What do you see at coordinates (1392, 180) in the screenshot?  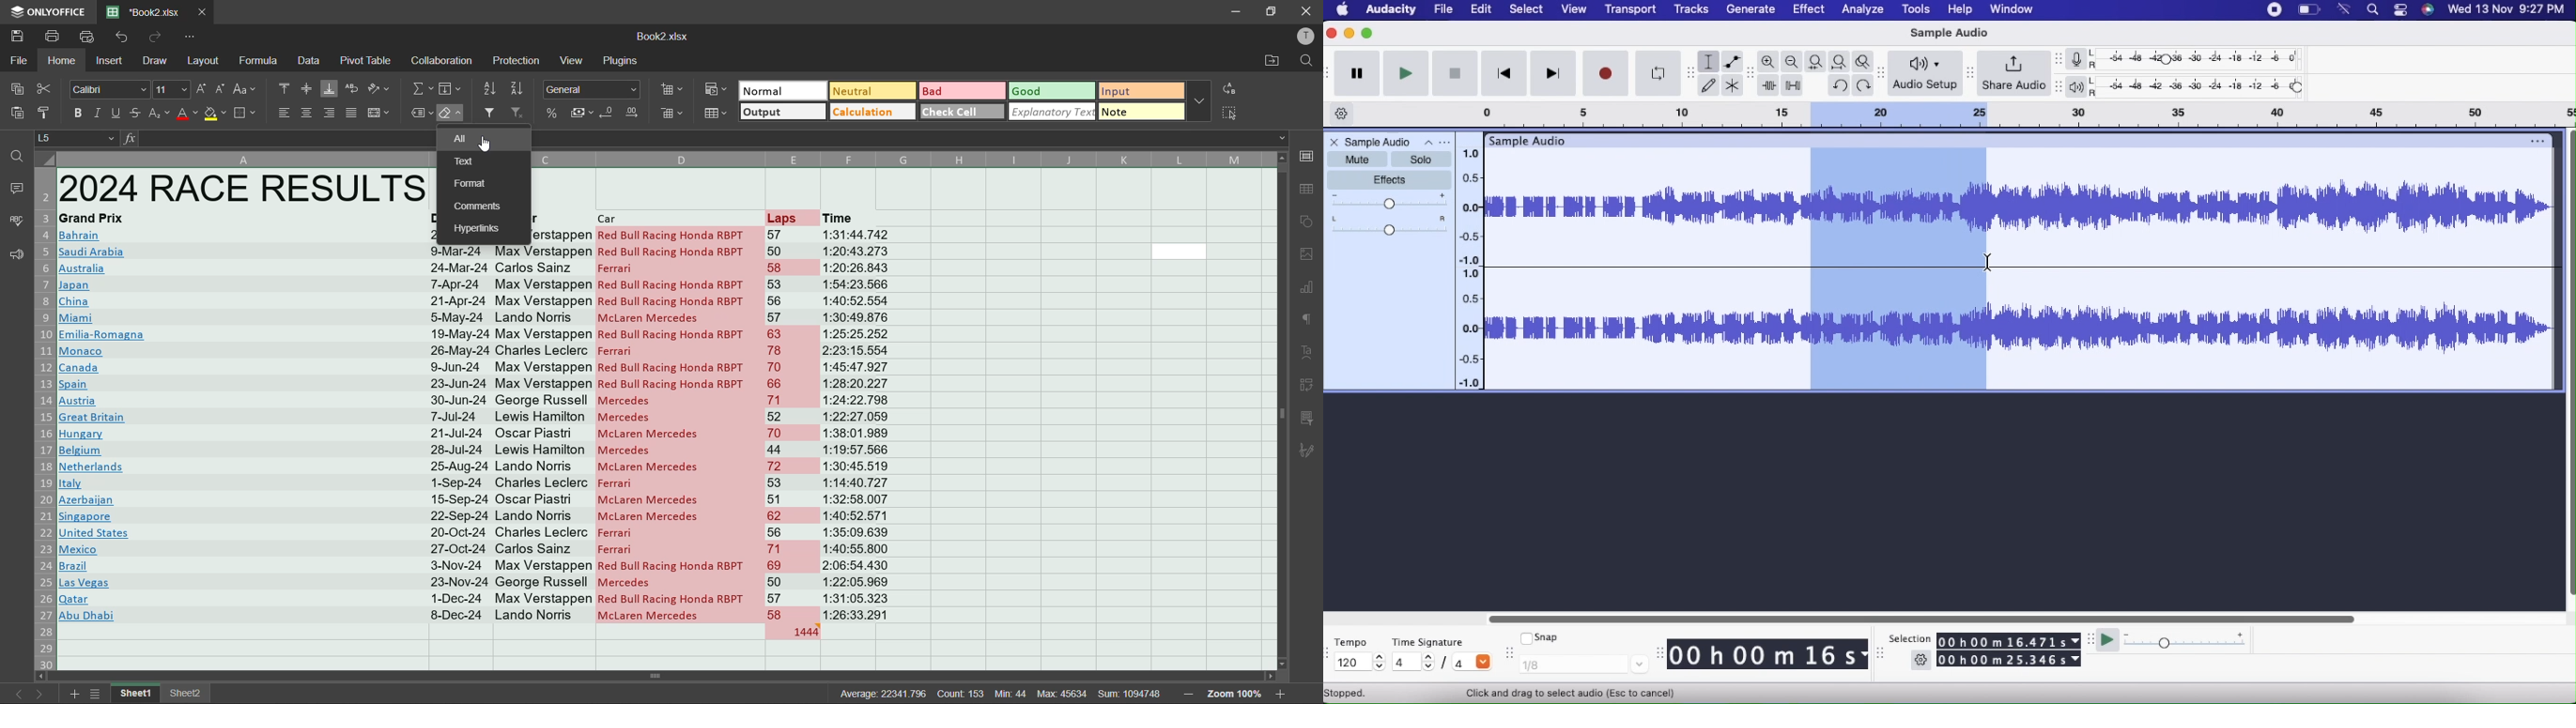 I see `Effects` at bounding box center [1392, 180].